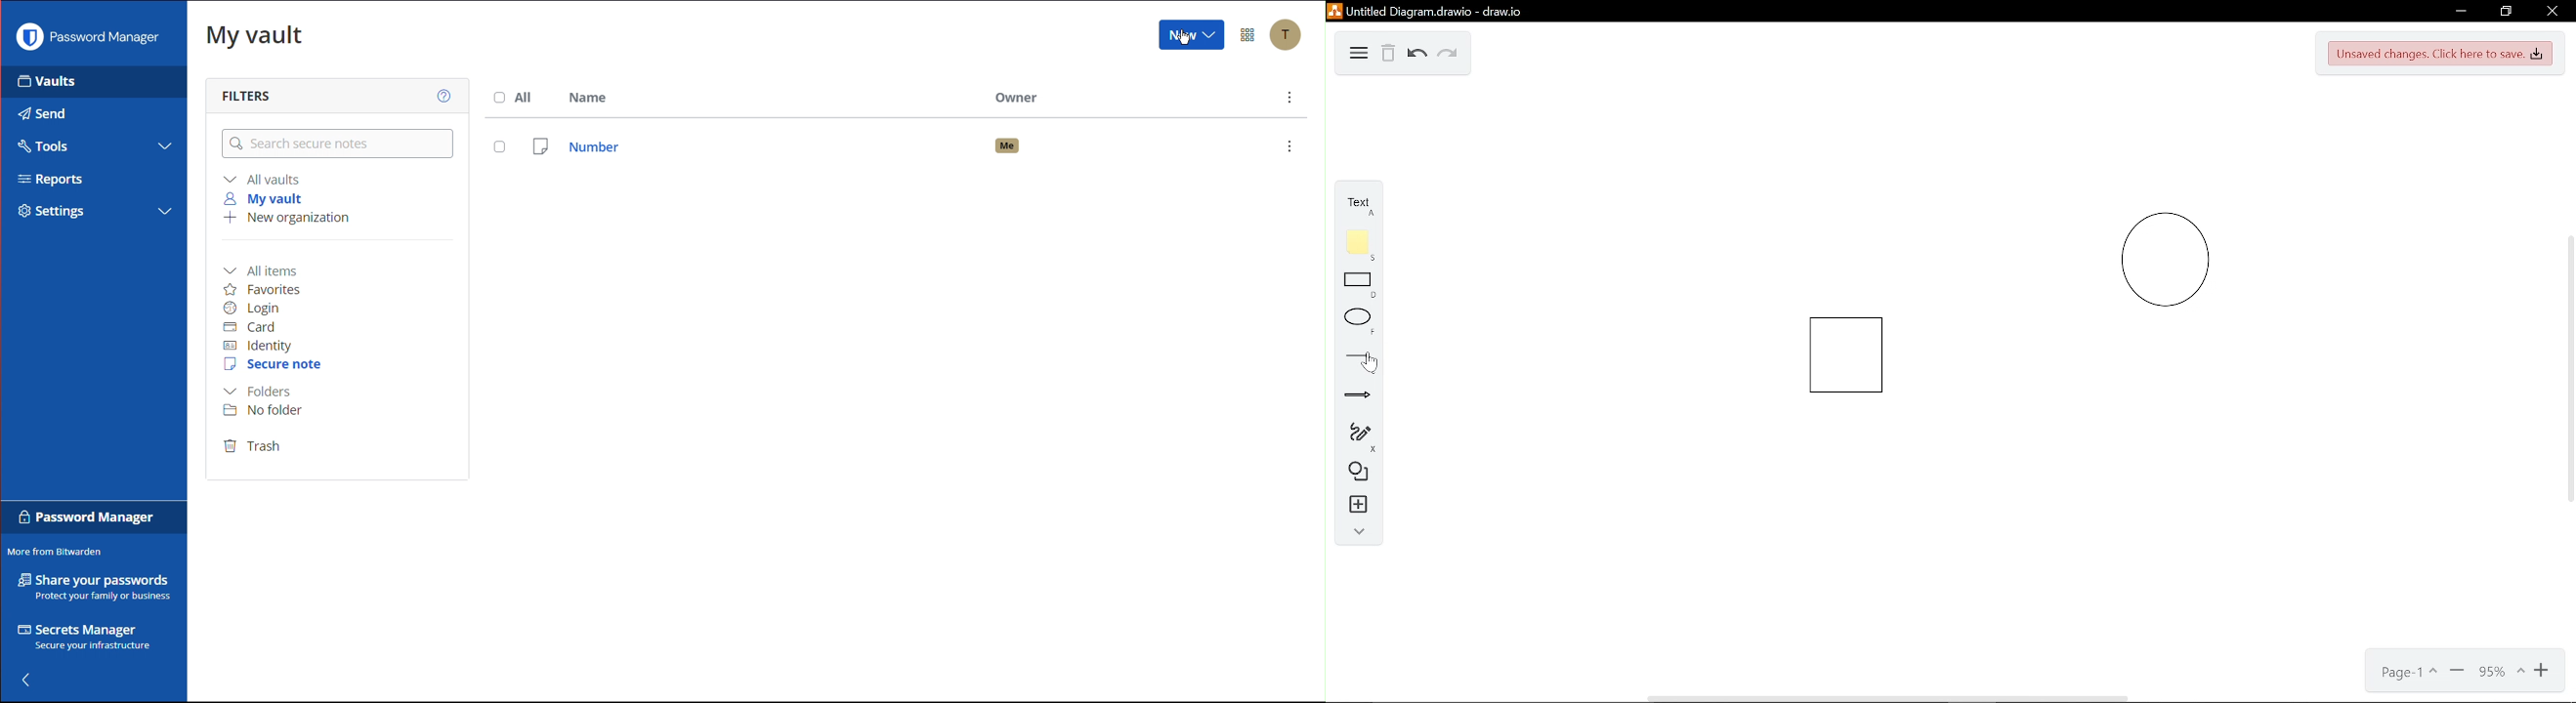  What do you see at coordinates (257, 392) in the screenshot?
I see `Folders` at bounding box center [257, 392].